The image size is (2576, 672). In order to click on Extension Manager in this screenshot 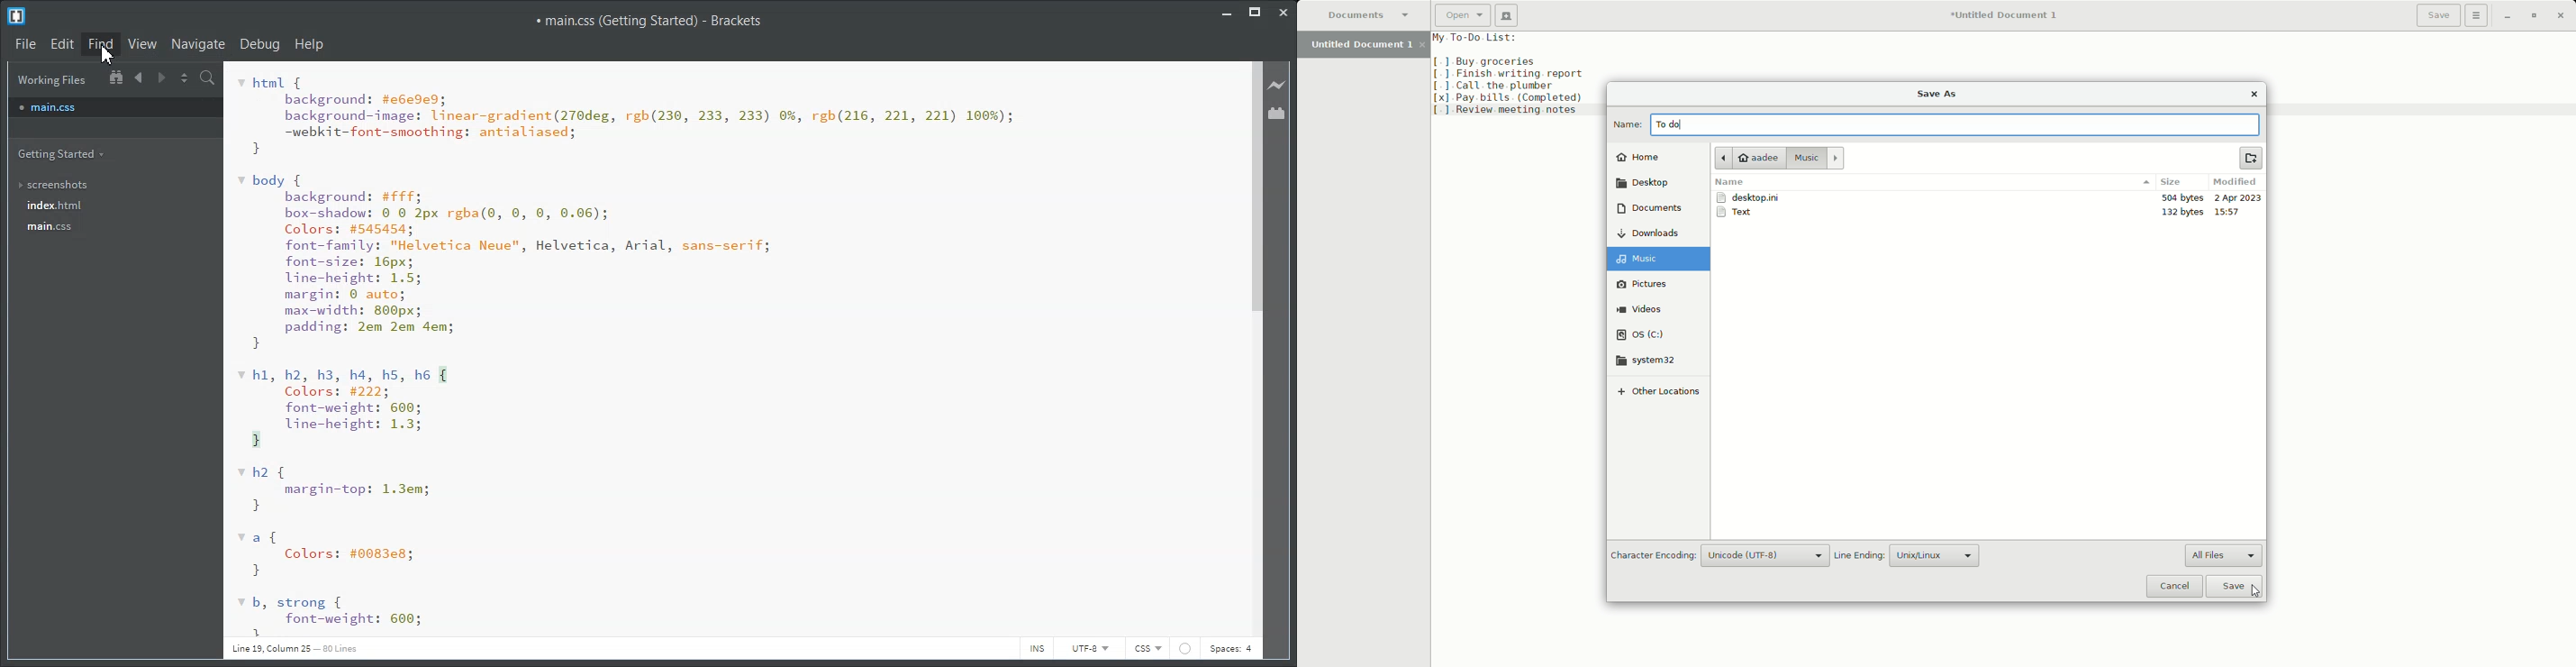, I will do `click(1277, 113)`.